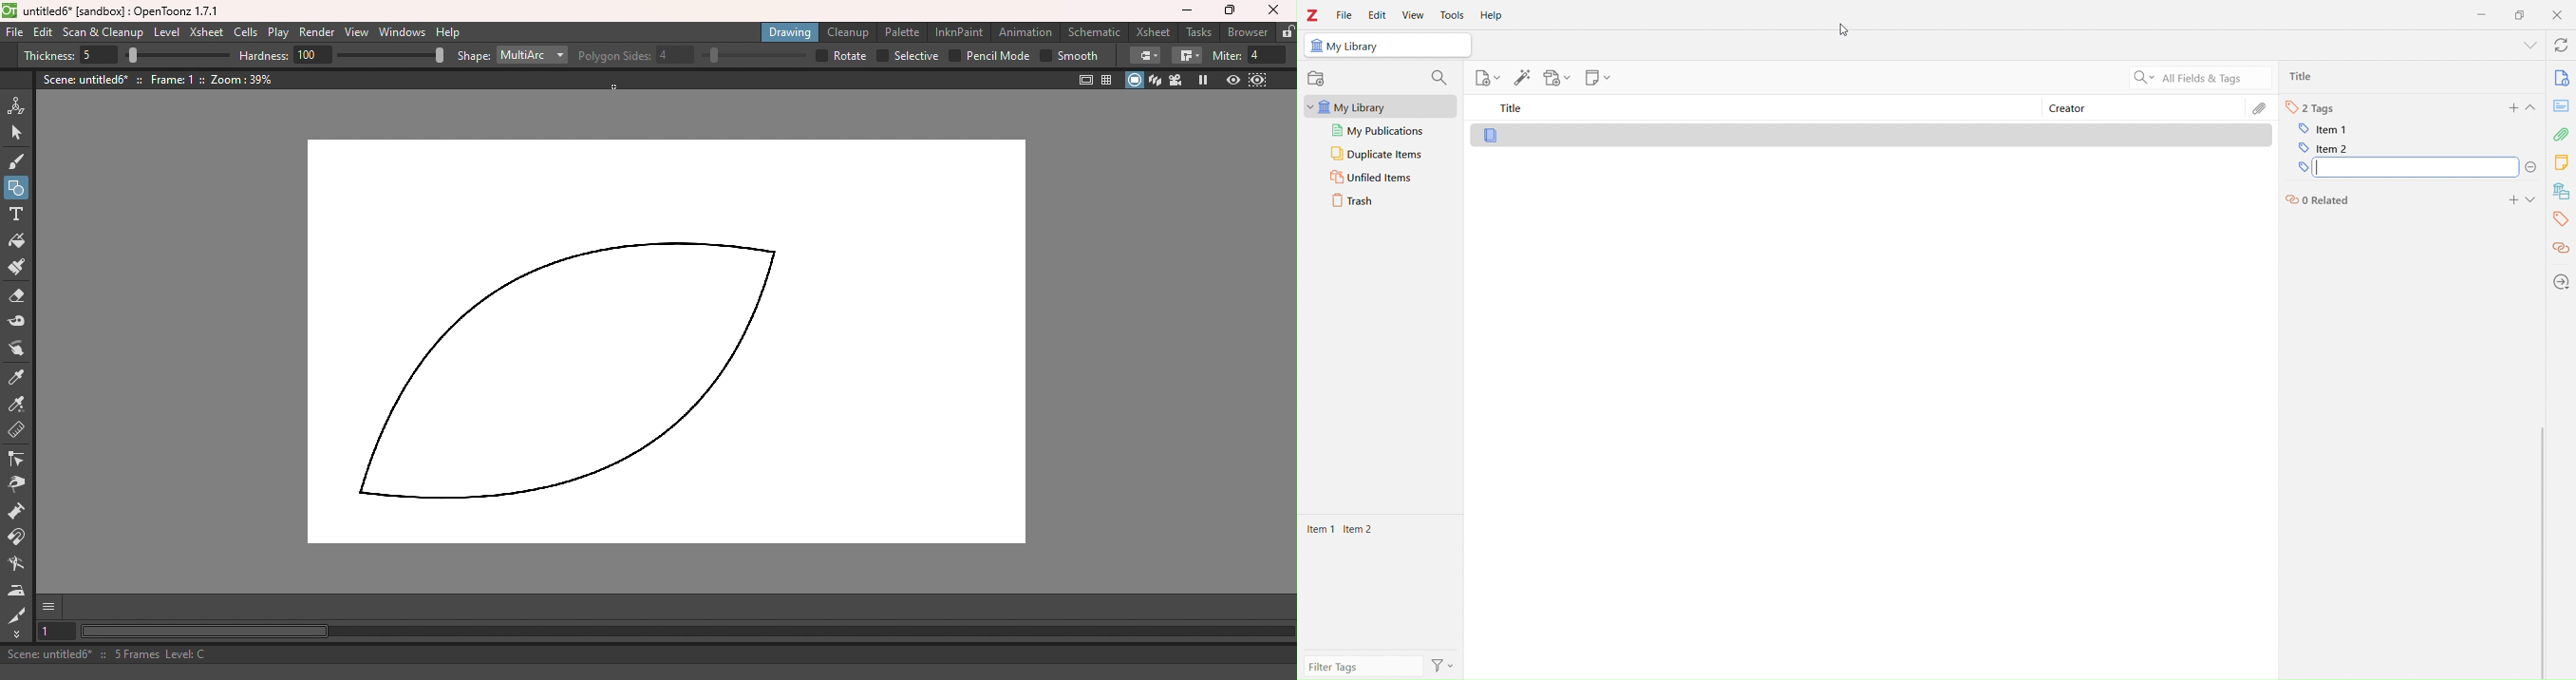 This screenshot has height=700, width=2576. What do you see at coordinates (1374, 179) in the screenshot?
I see `Unfiled Items` at bounding box center [1374, 179].